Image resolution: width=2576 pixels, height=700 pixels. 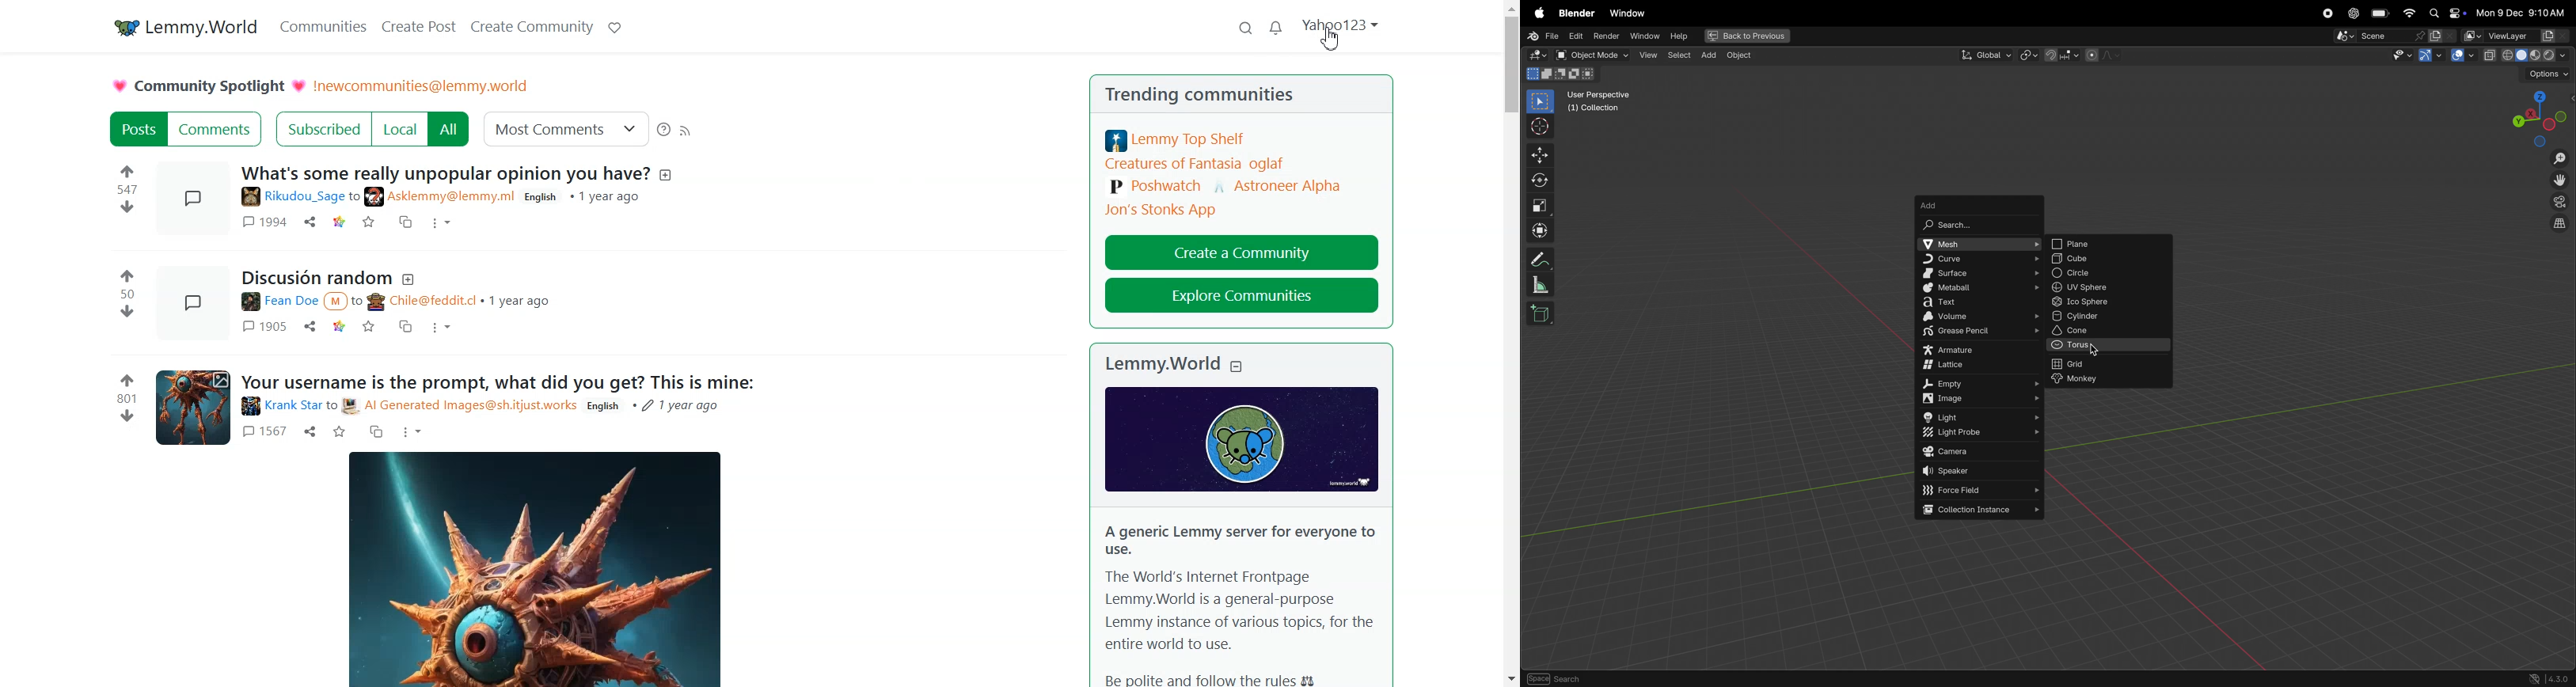 What do you see at coordinates (216, 129) in the screenshot?
I see `Comments` at bounding box center [216, 129].